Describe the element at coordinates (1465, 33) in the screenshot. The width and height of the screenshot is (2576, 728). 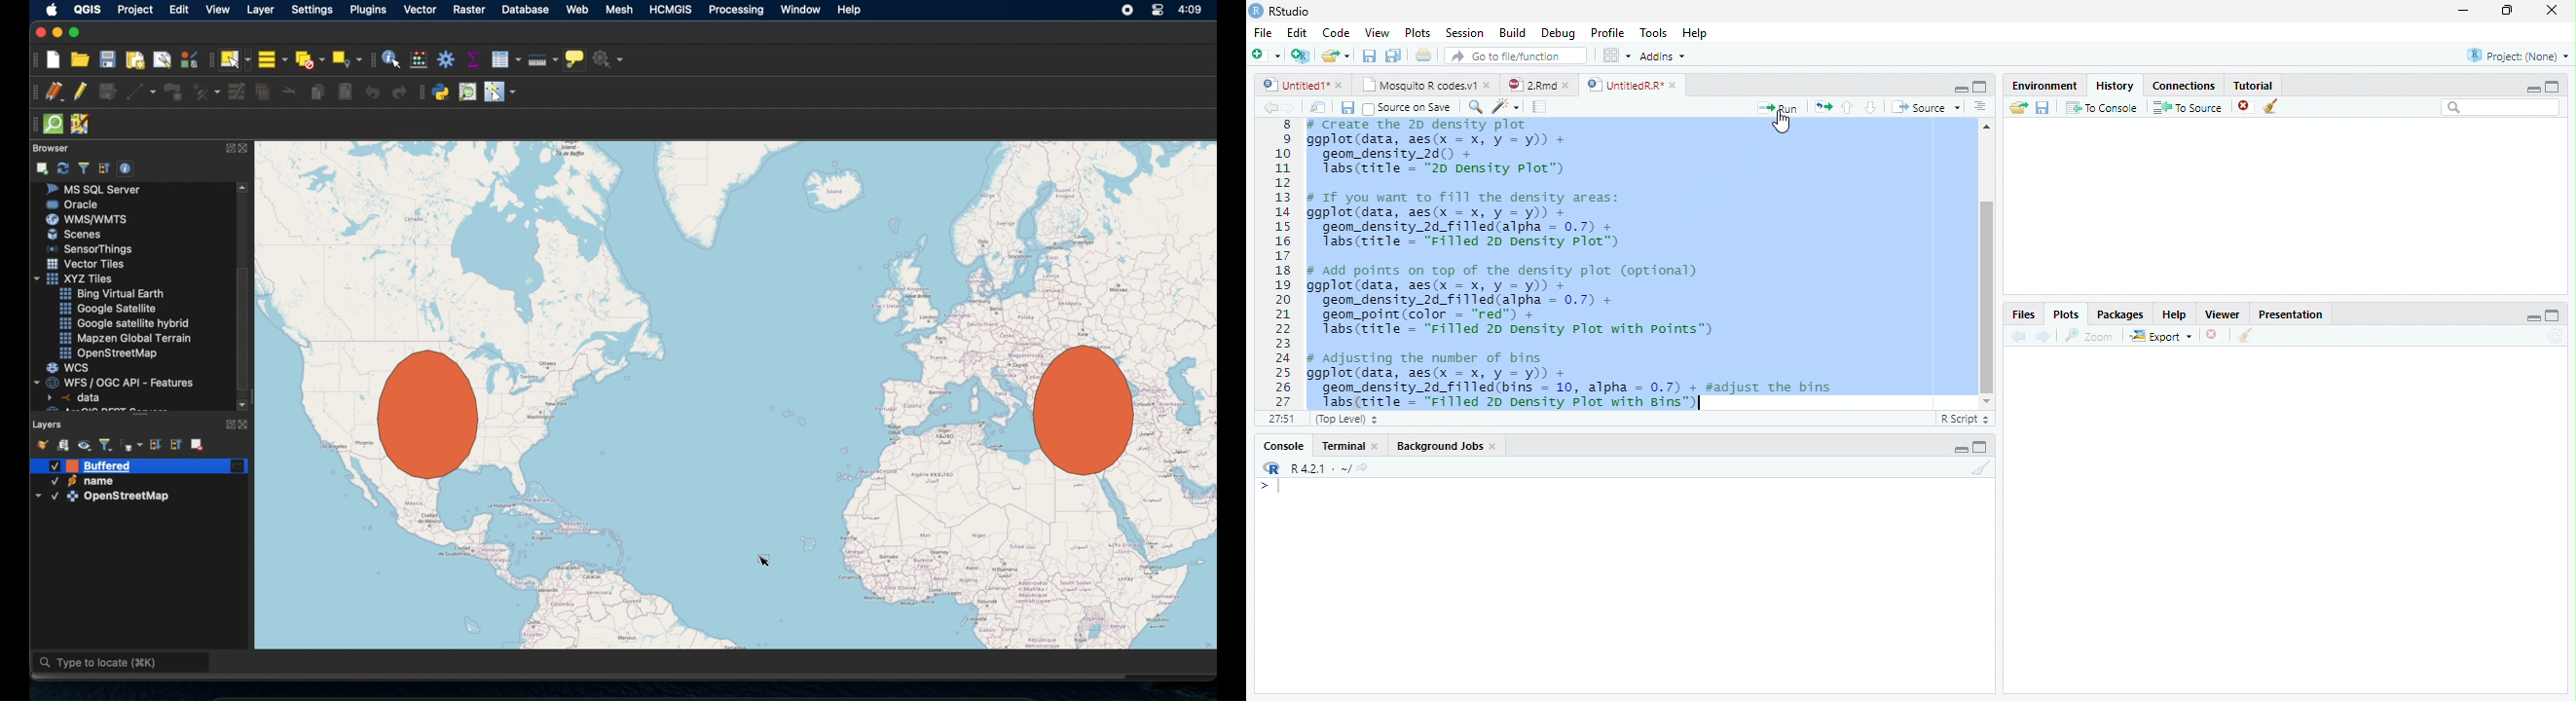
I see `Session` at that location.